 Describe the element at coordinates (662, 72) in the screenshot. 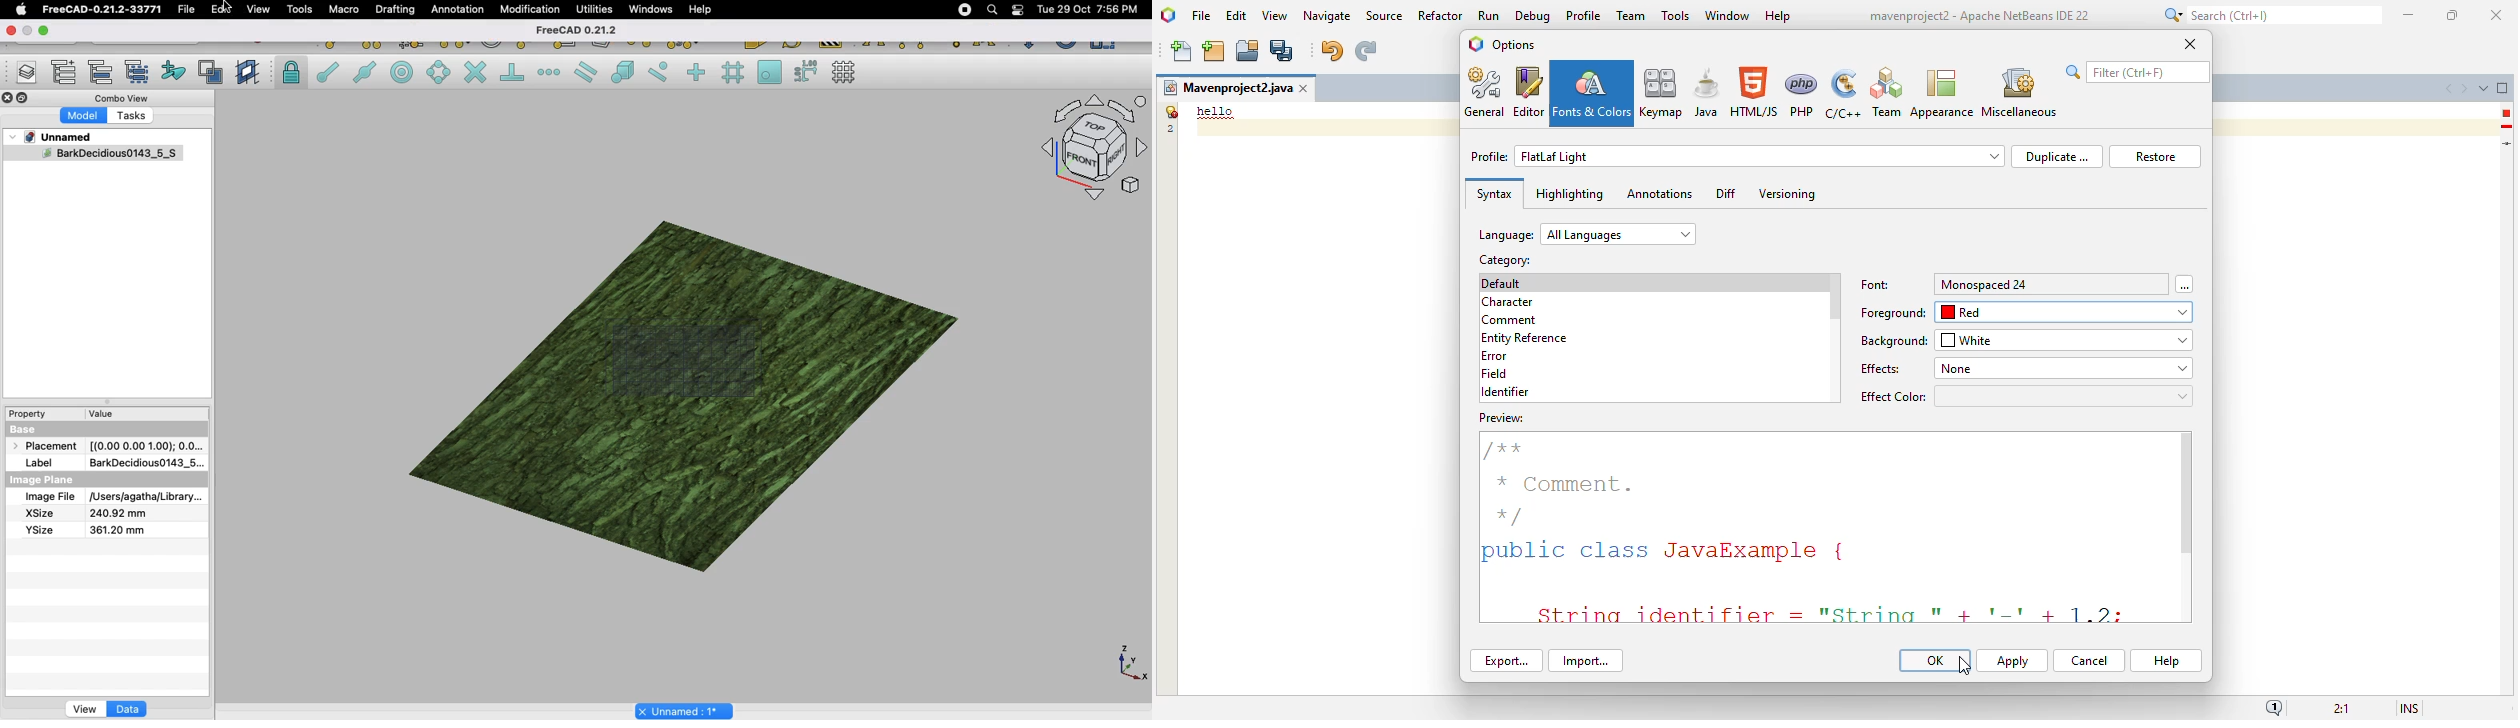

I see `Snap near` at that location.